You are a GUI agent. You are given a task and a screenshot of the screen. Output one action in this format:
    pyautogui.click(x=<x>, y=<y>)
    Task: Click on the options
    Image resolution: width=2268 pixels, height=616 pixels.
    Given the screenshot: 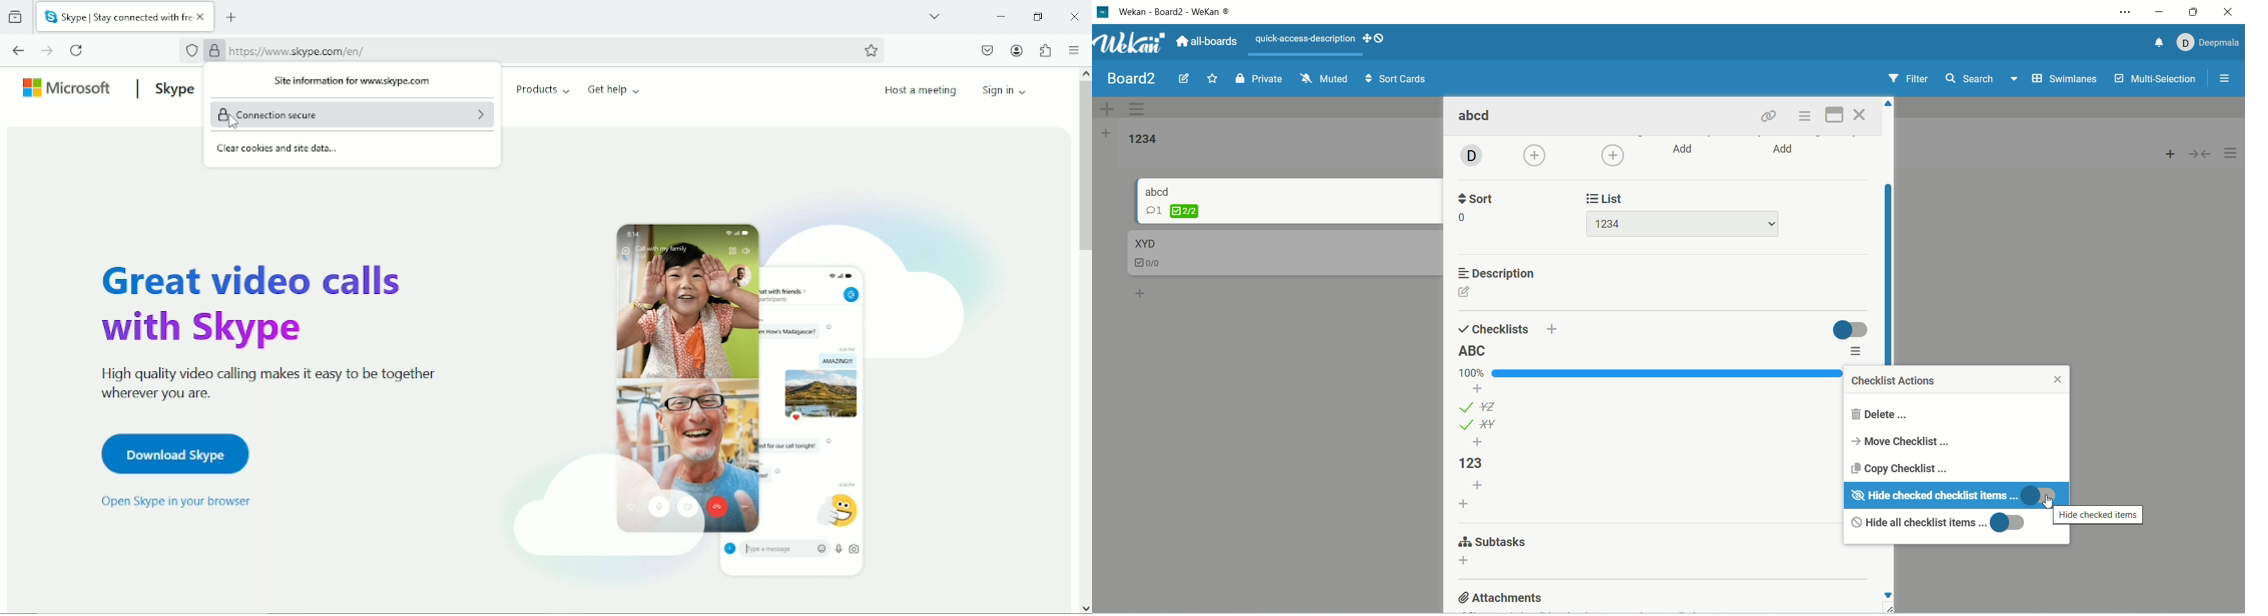 What is the action you would take?
    pyautogui.click(x=2233, y=154)
    